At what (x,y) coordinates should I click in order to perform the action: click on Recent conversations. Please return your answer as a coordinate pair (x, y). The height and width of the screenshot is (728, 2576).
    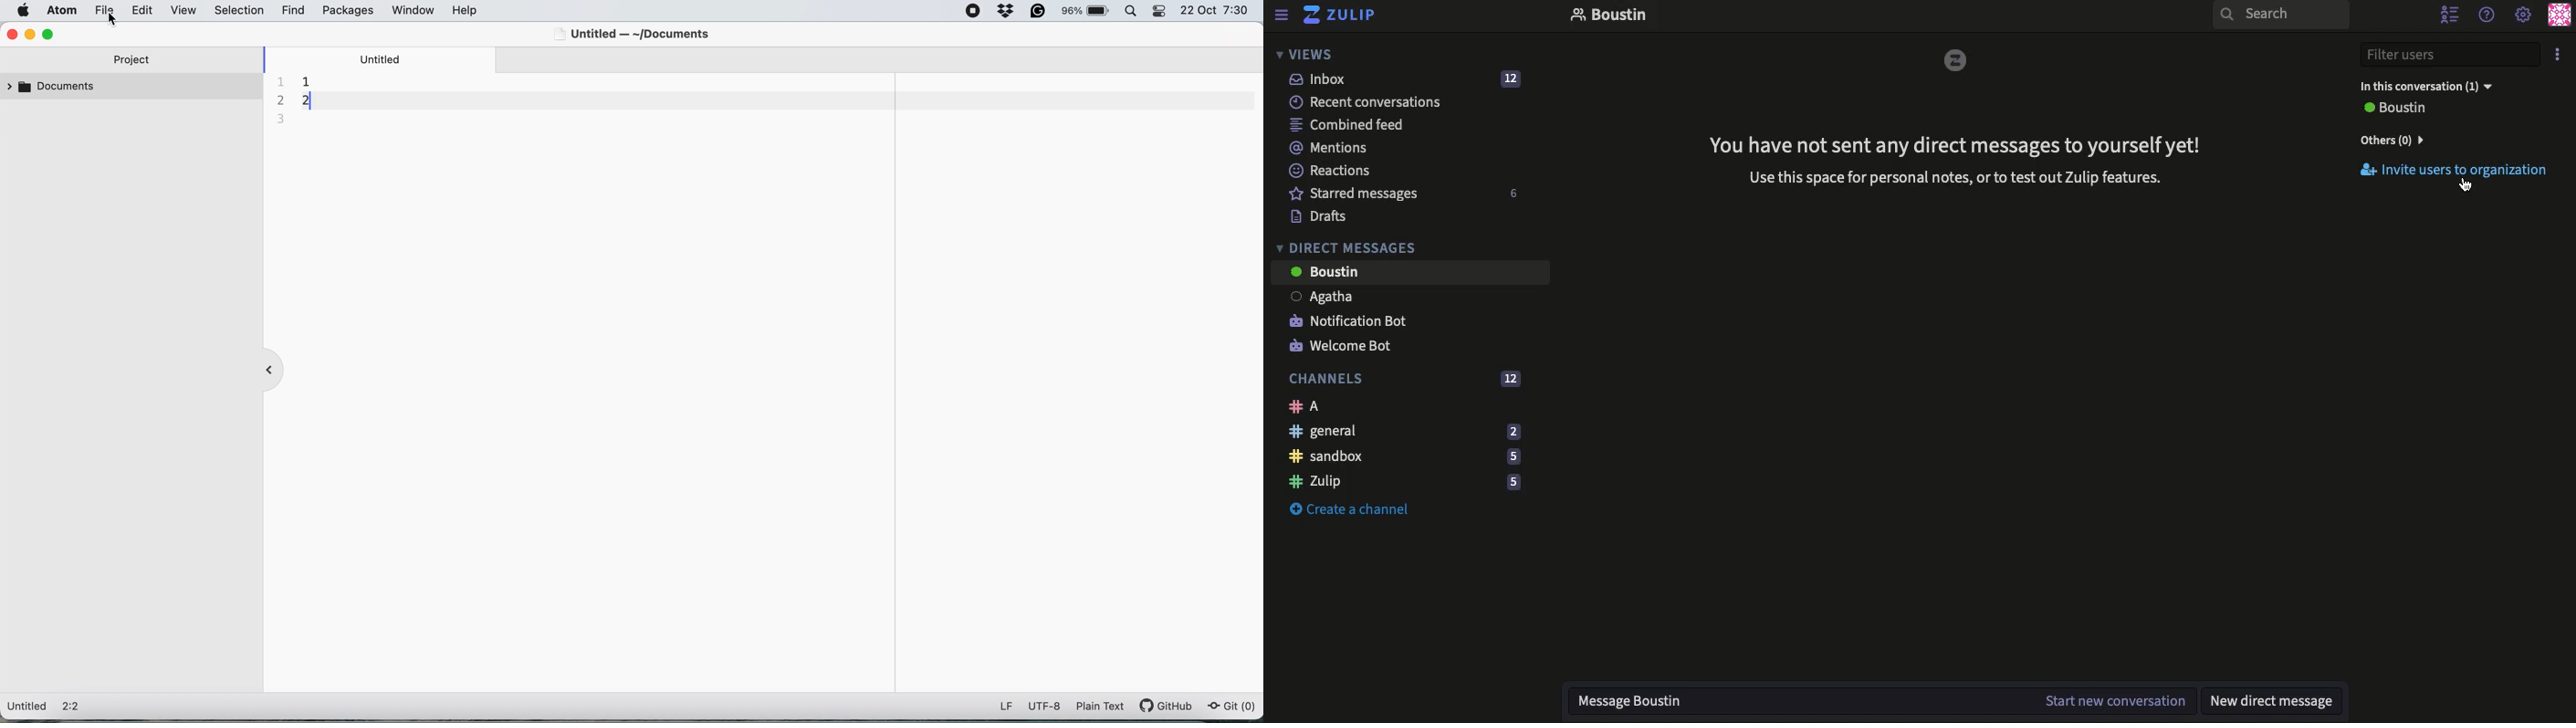
    Looking at the image, I should click on (1354, 101).